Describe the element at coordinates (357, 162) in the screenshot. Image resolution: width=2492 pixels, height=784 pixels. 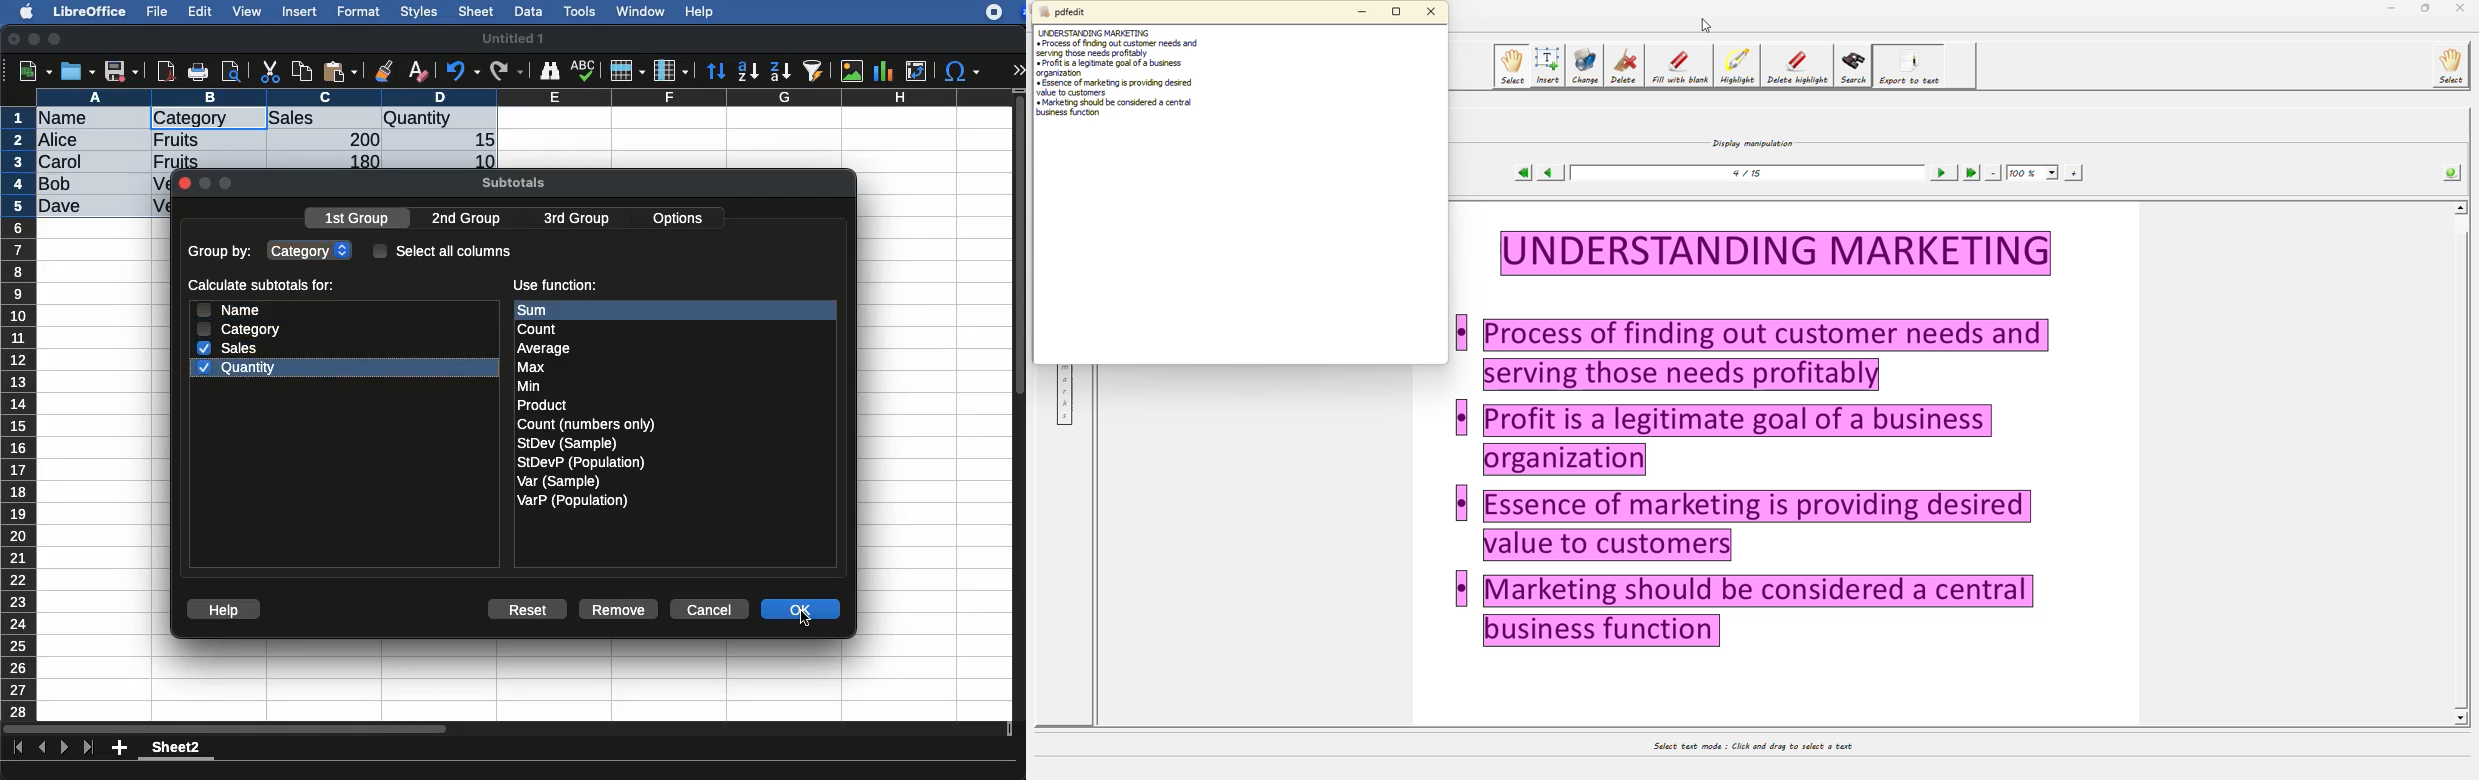
I see `180` at that location.